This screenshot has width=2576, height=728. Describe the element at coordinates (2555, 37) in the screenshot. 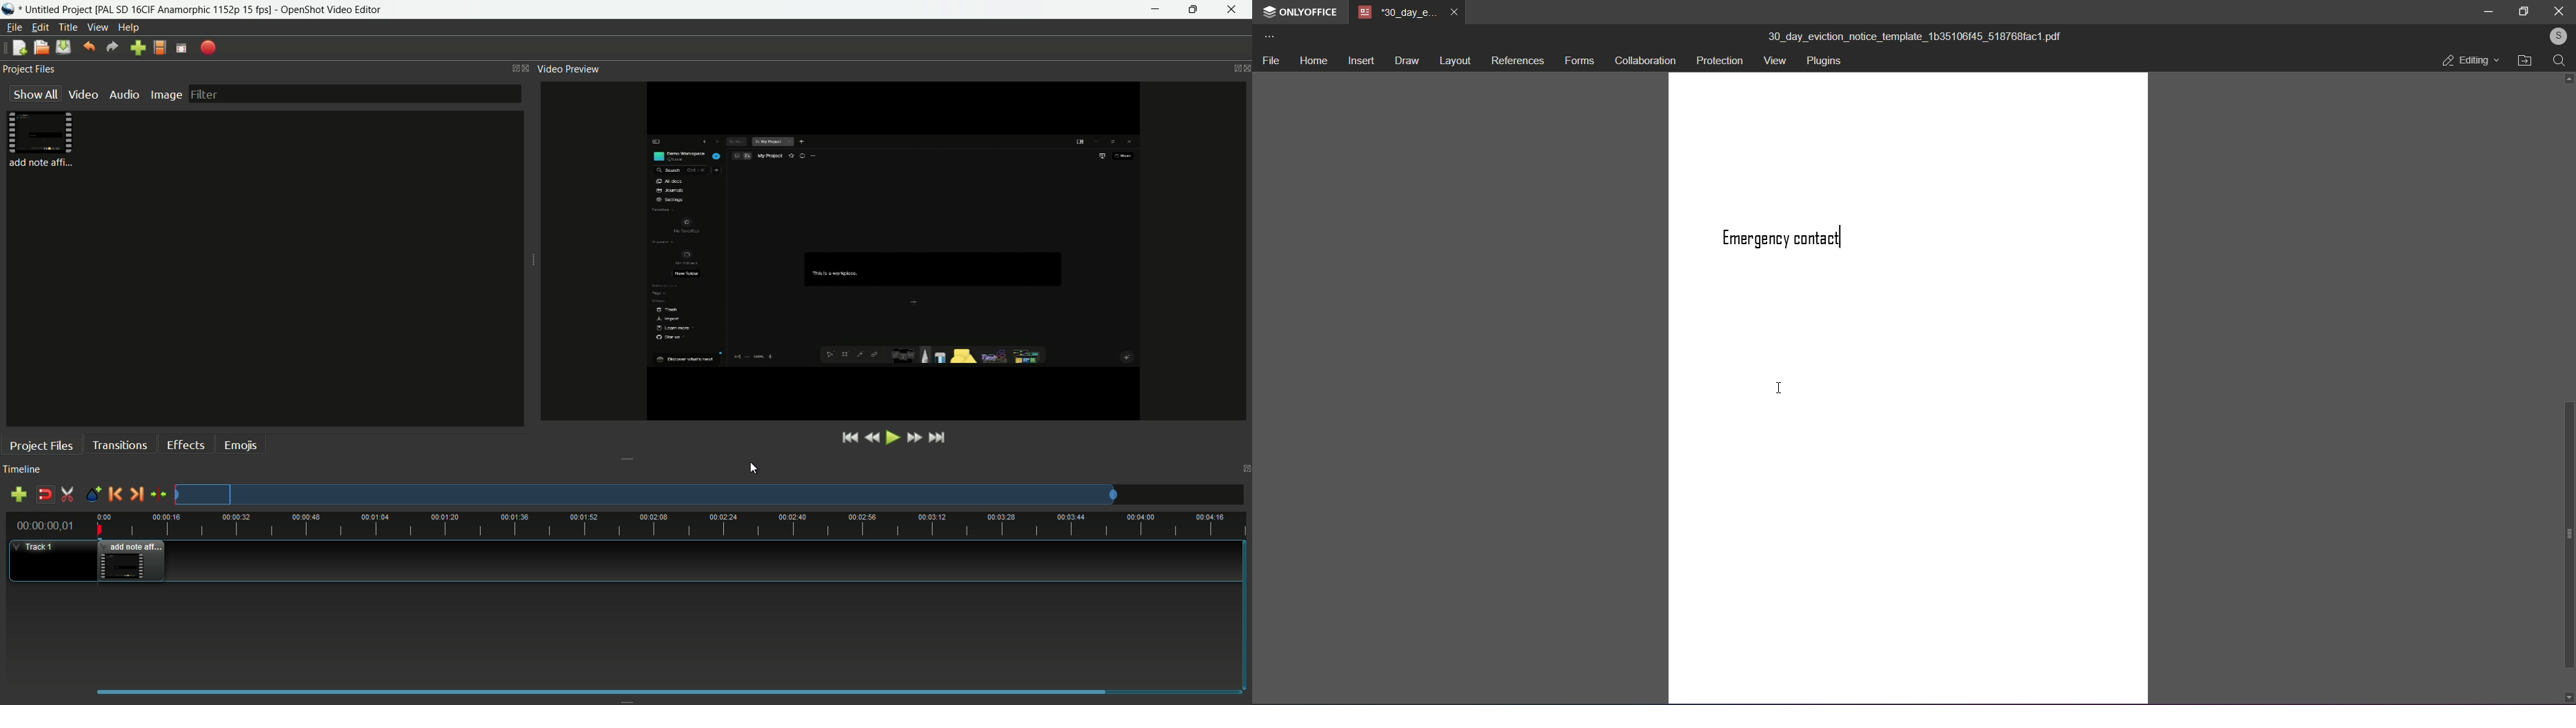

I see `user` at that location.